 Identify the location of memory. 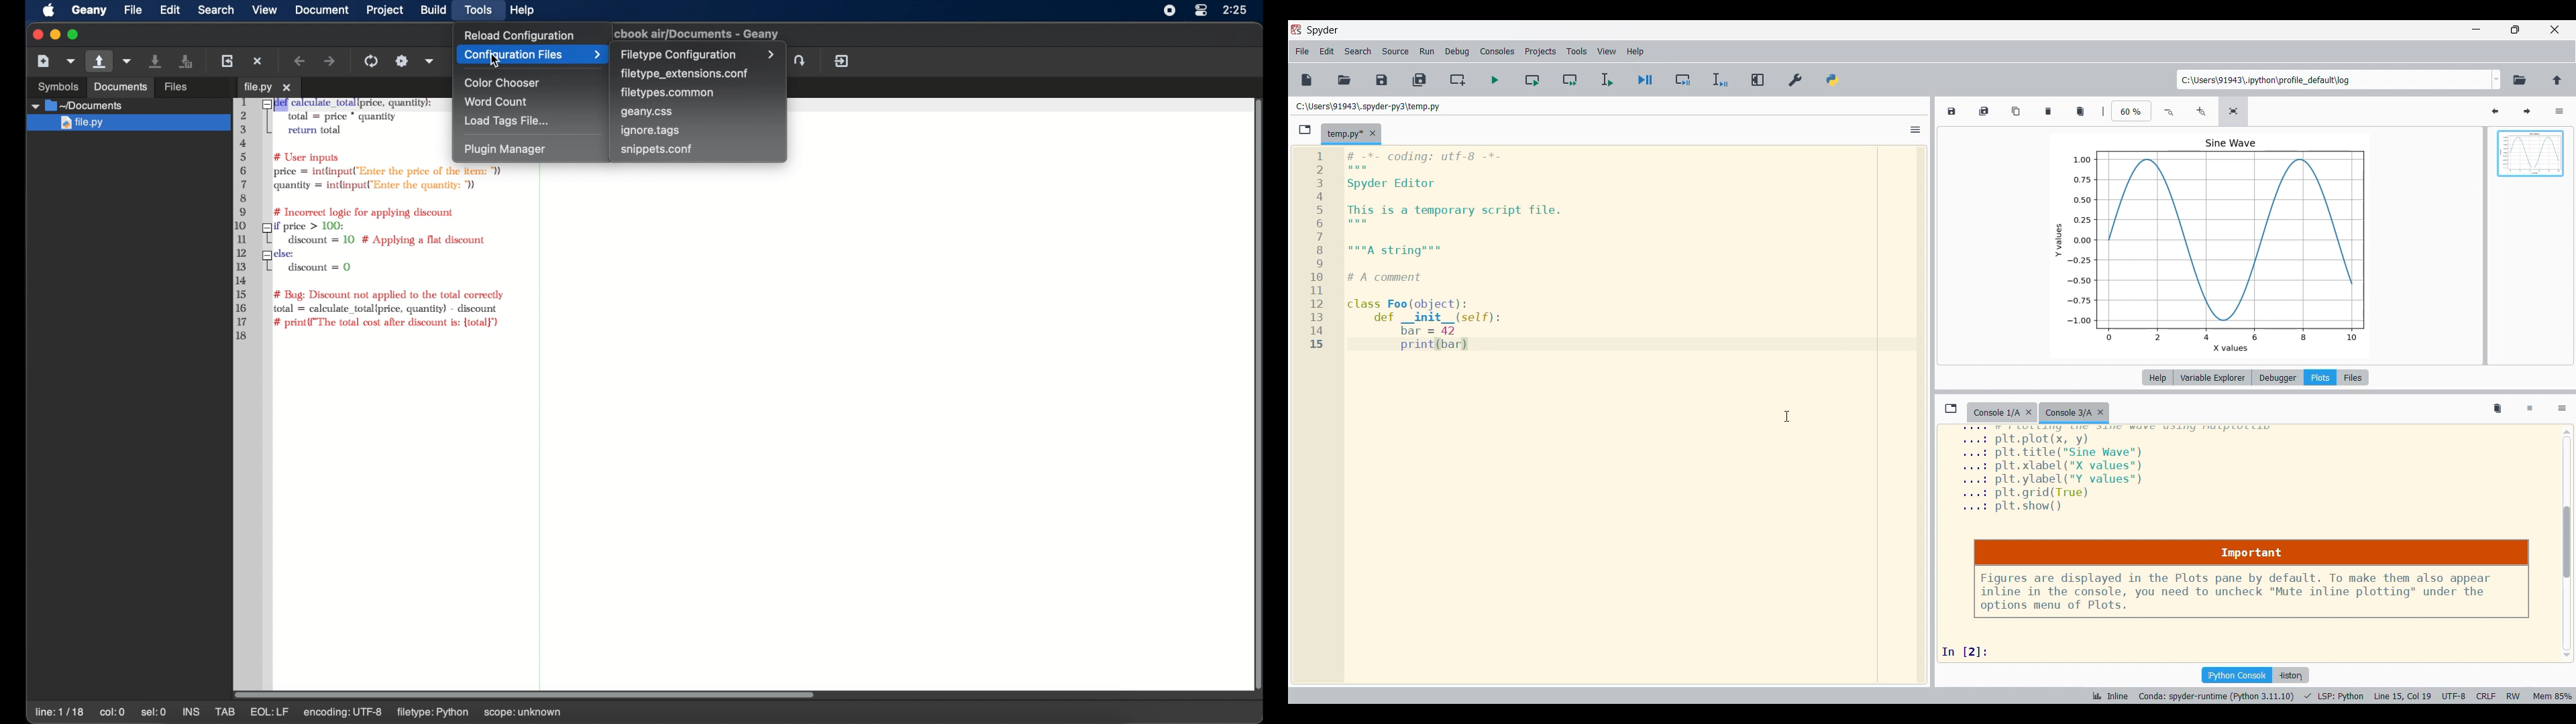
(2553, 695).